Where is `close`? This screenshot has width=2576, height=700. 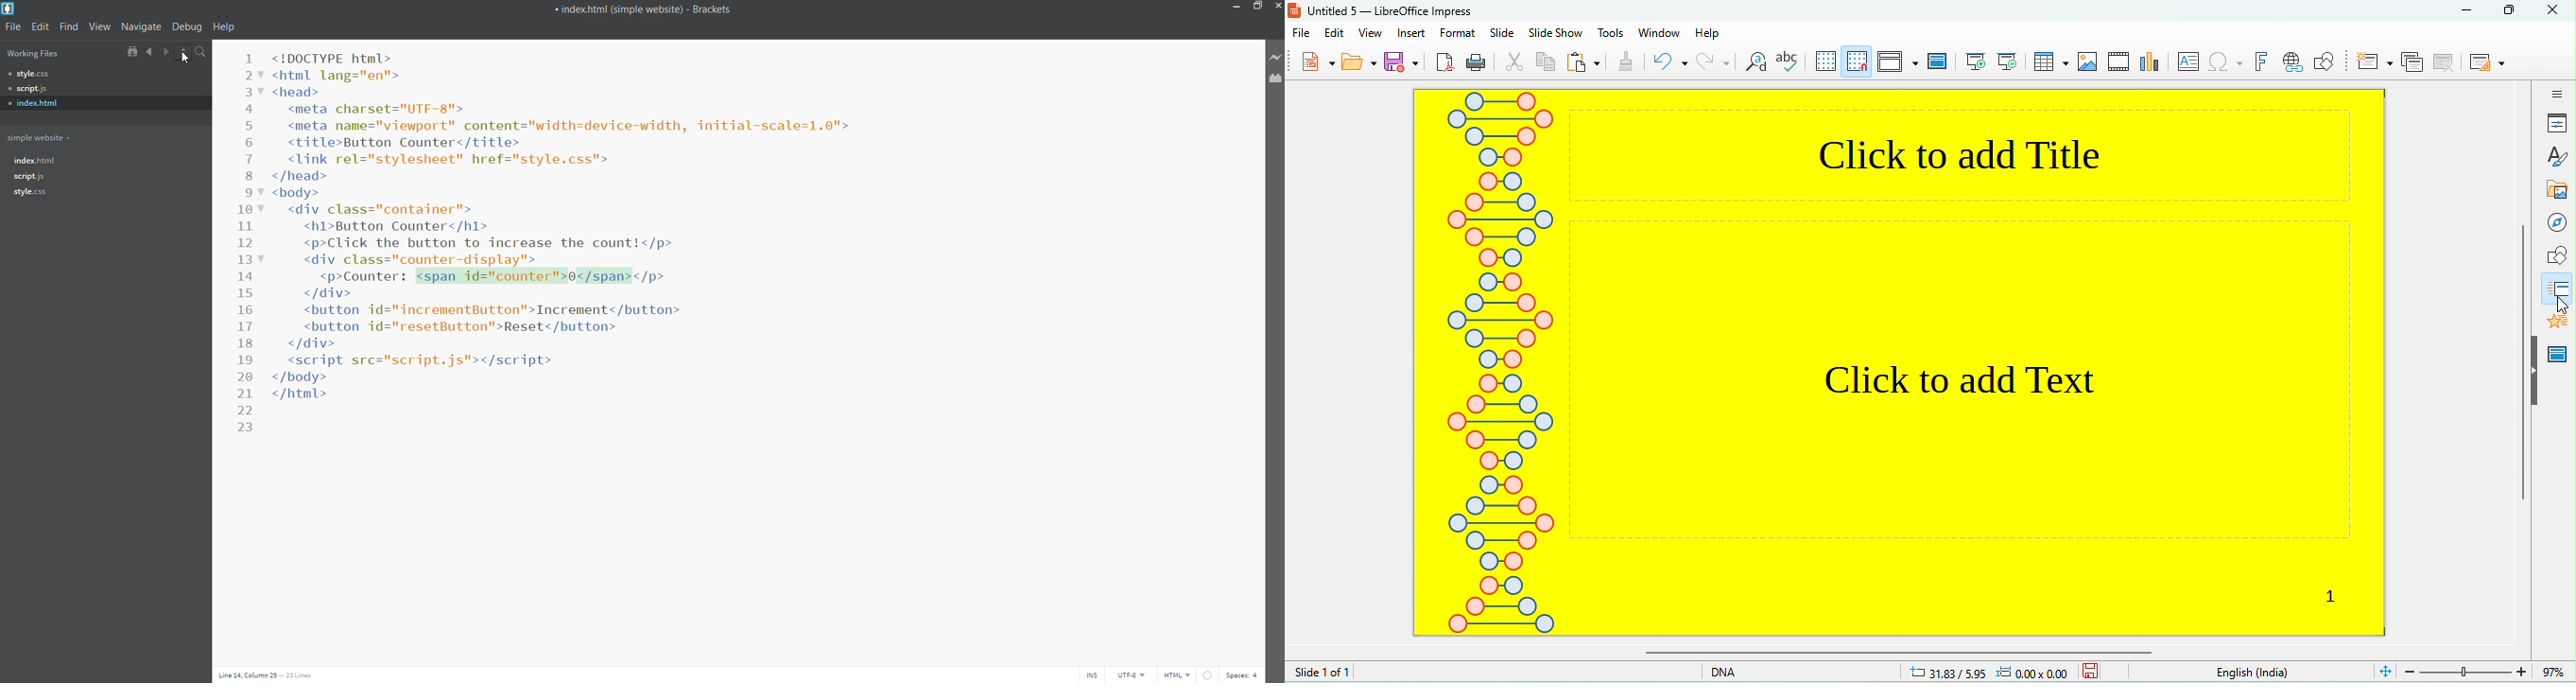
close is located at coordinates (1277, 6).